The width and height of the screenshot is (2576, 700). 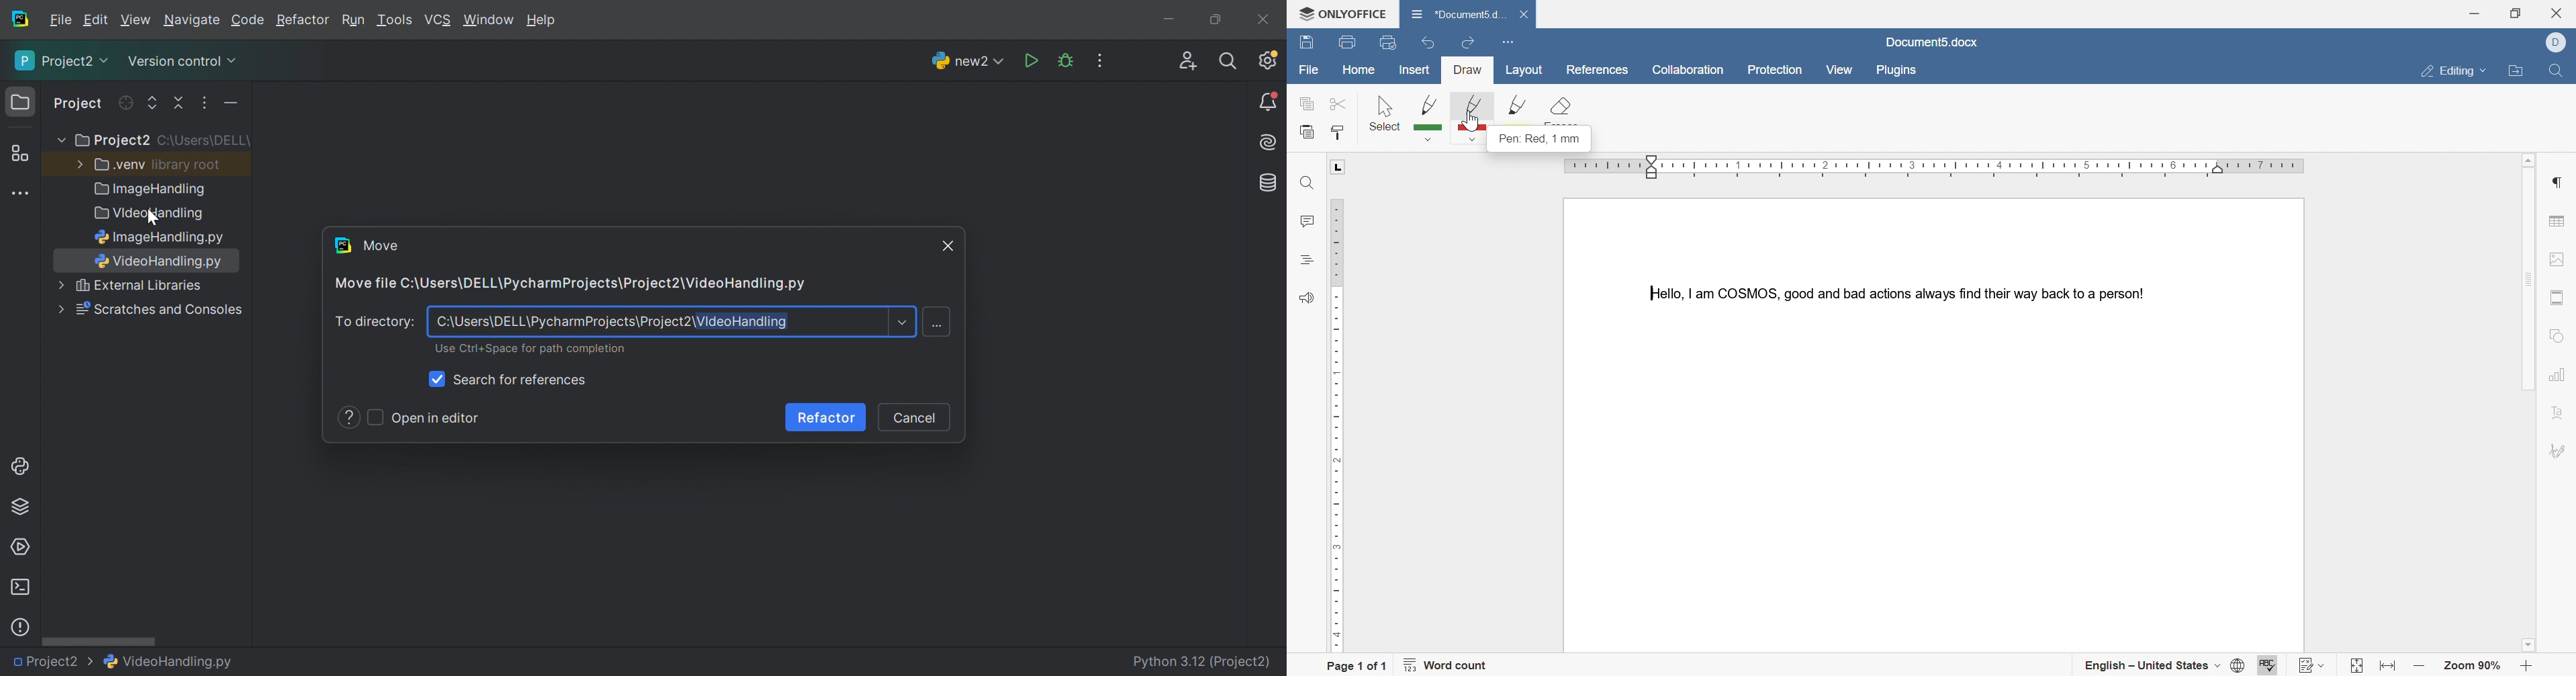 What do you see at coordinates (169, 660) in the screenshot?
I see `VideoHandling.py` at bounding box center [169, 660].